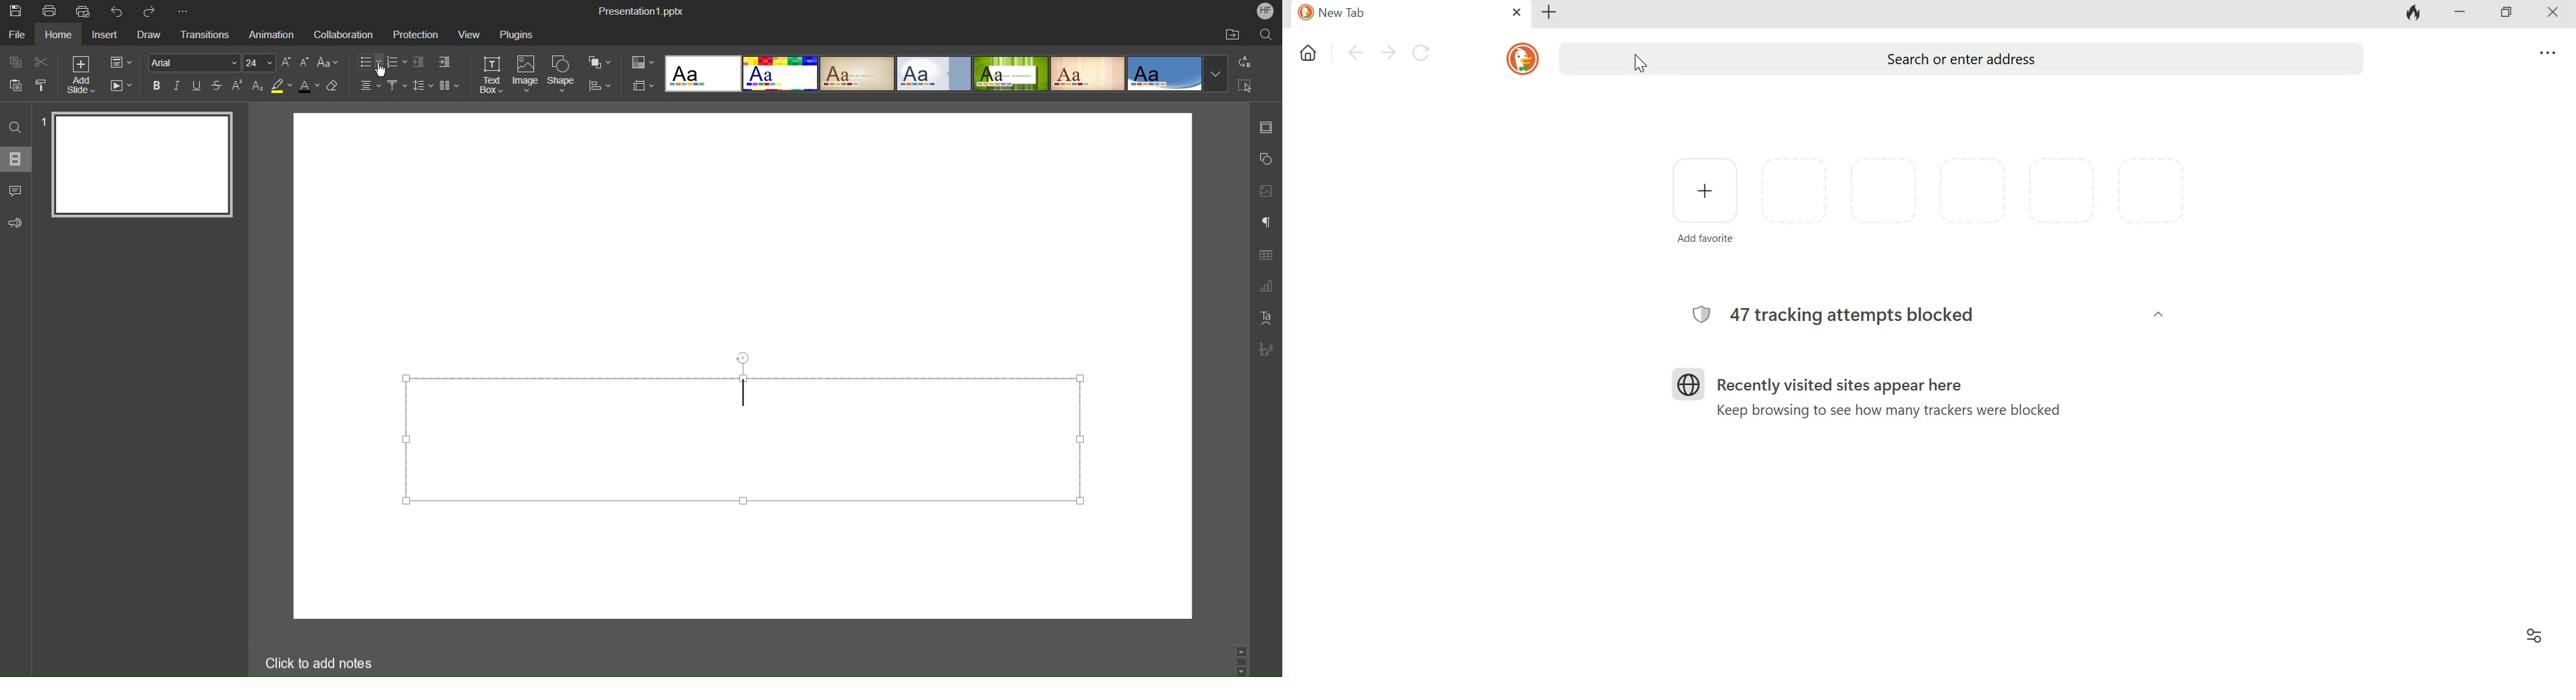 The height and width of the screenshot is (700, 2576). What do you see at coordinates (562, 75) in the screenshot?
I see `Shape` at bounding box center [562, 75].